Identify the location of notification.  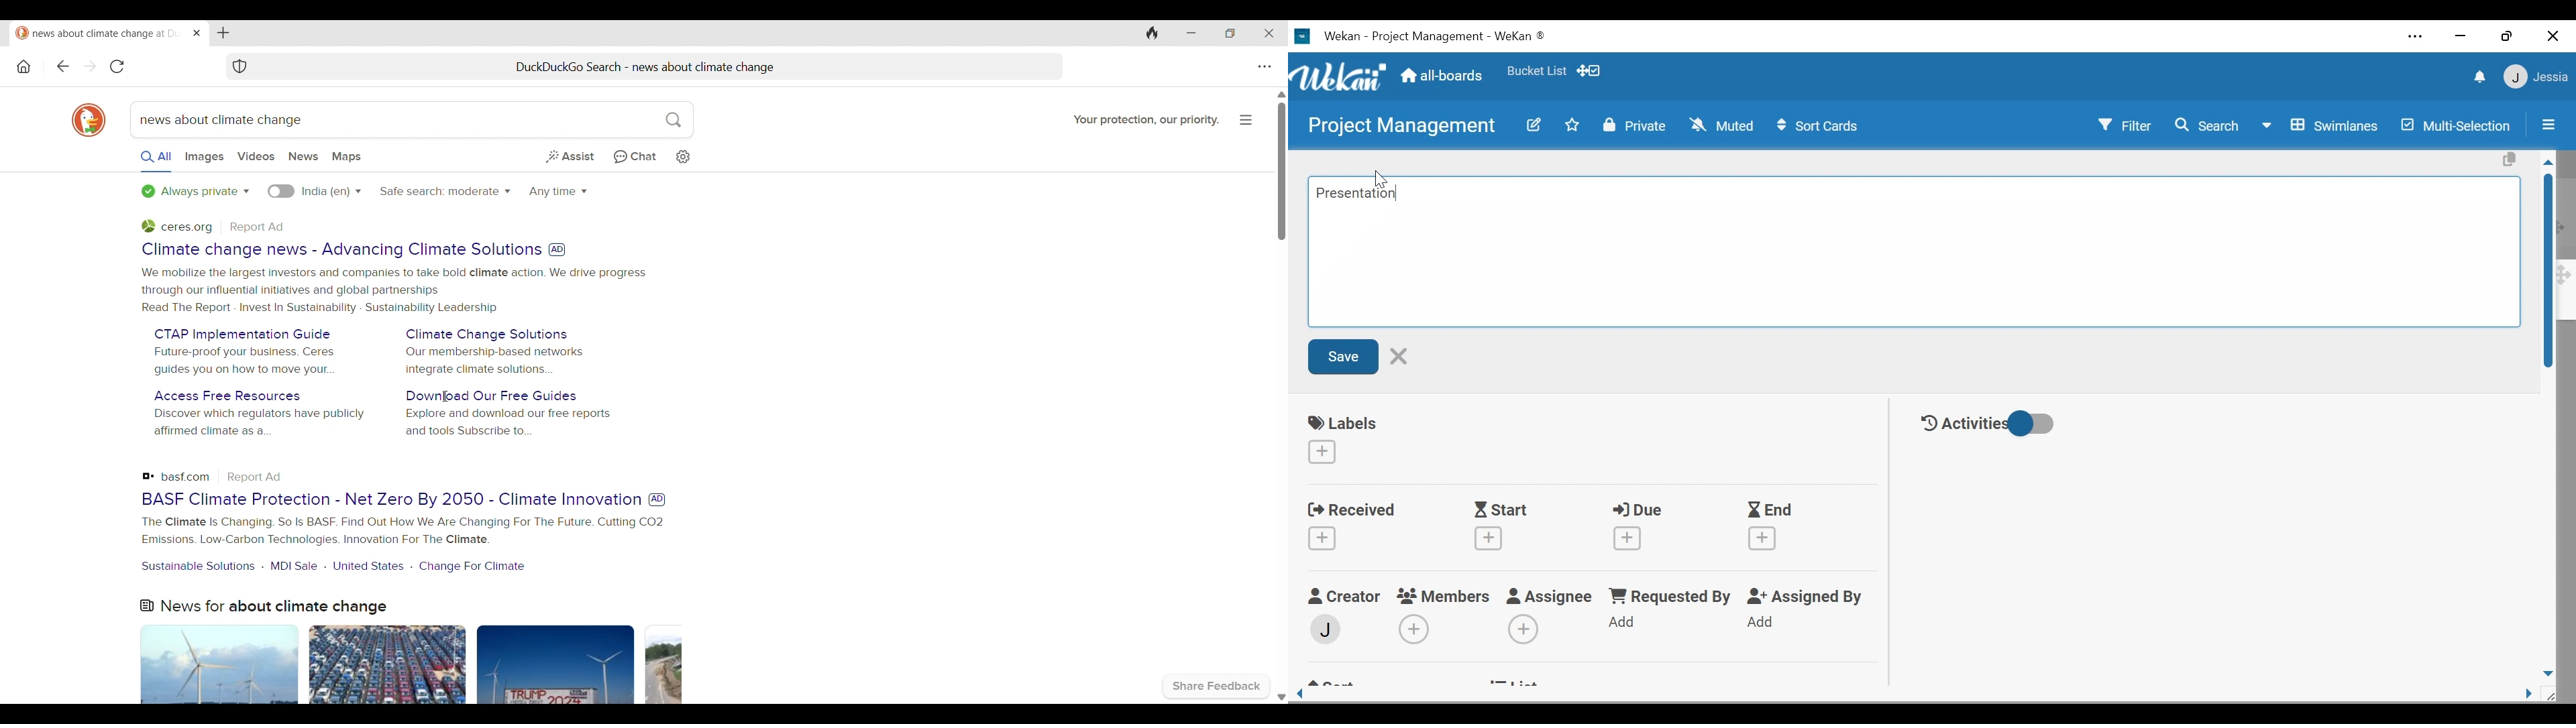
(2481, 78).